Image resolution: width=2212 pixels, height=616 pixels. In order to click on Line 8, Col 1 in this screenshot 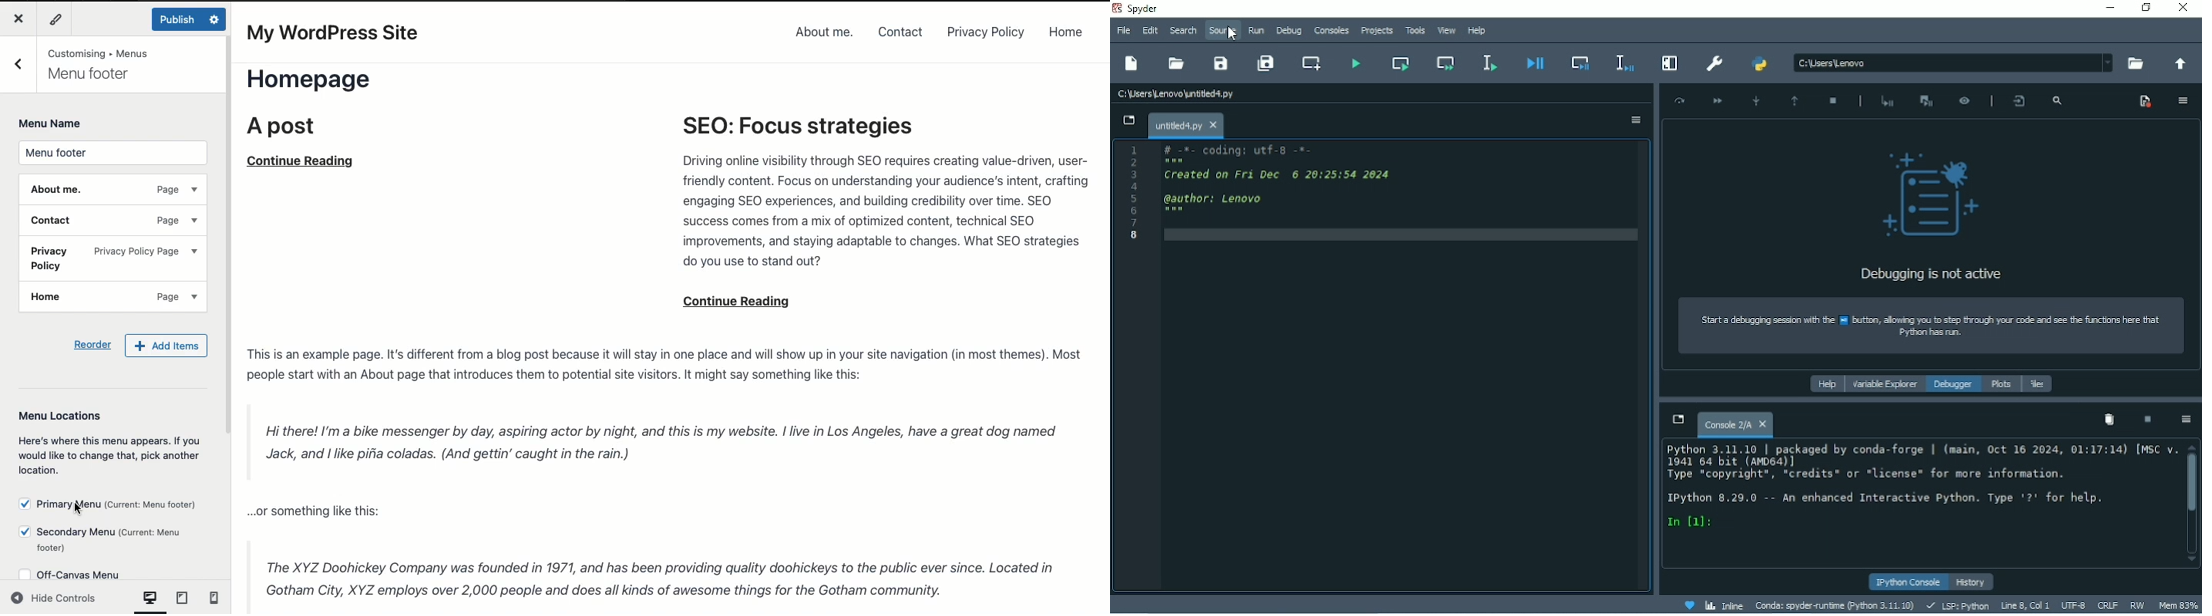, I will do `click(2025, 604)`.